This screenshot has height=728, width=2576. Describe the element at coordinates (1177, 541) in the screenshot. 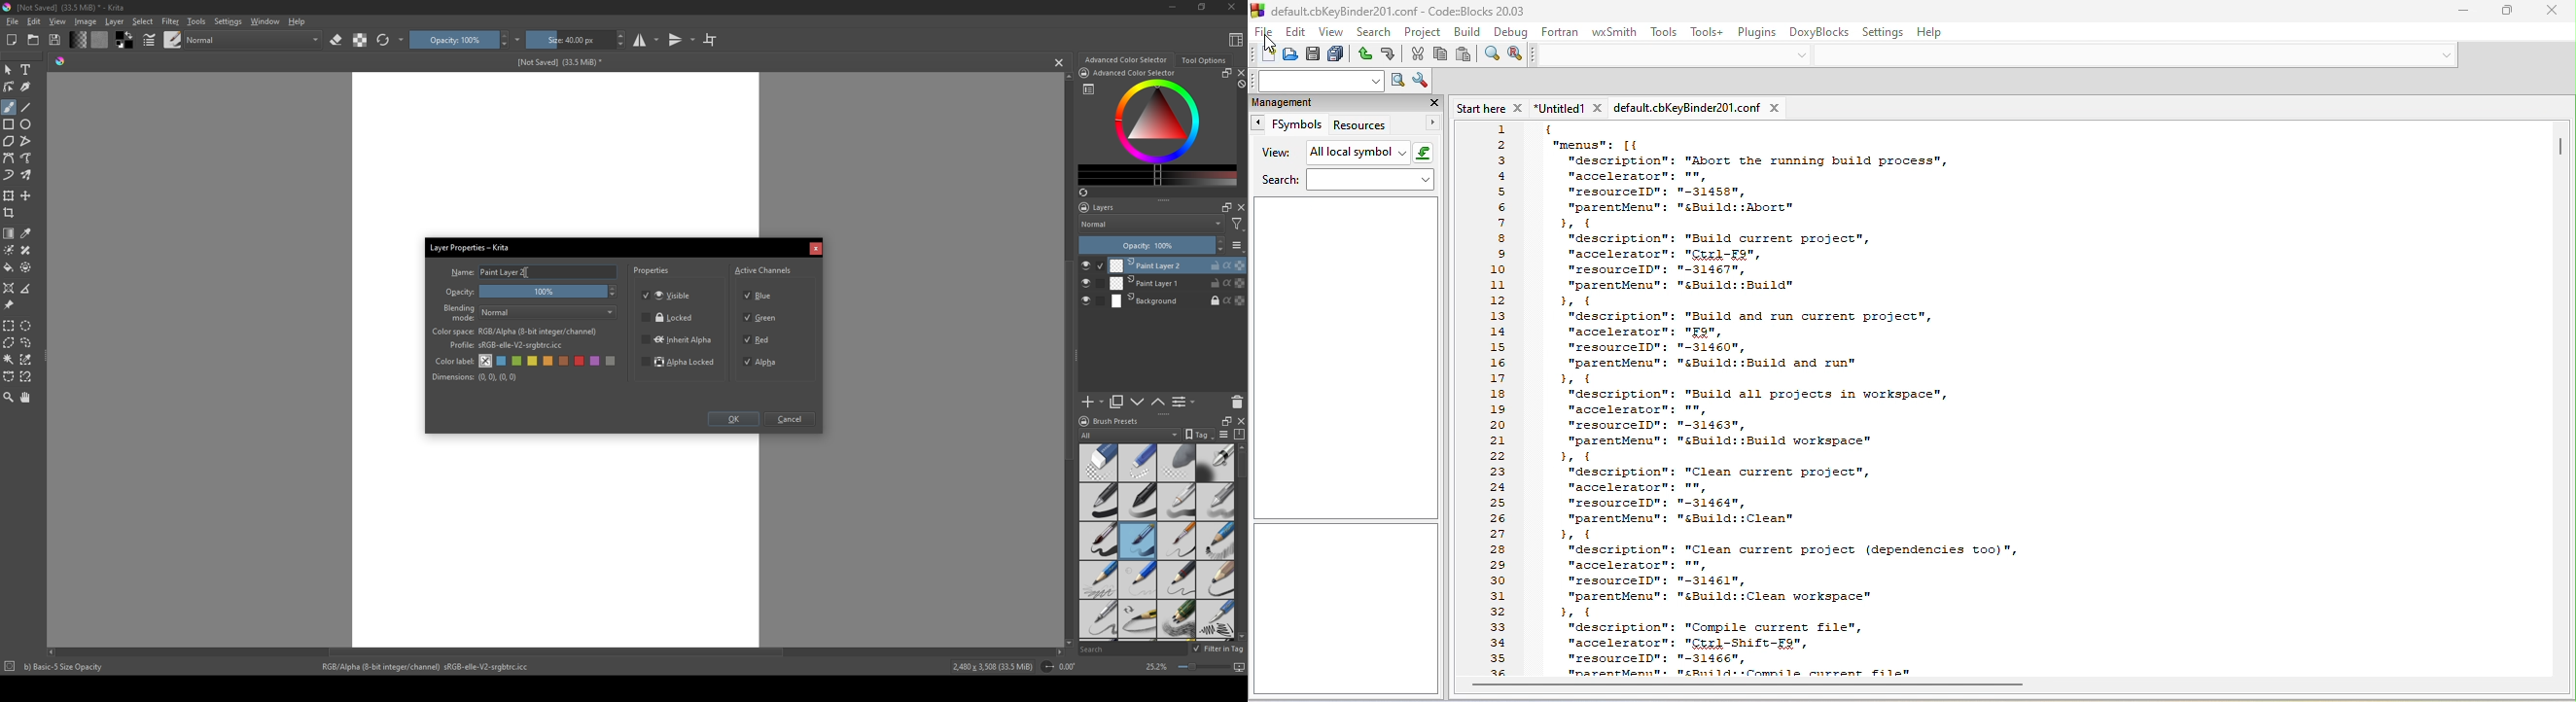

I see `thin brush` at that location.